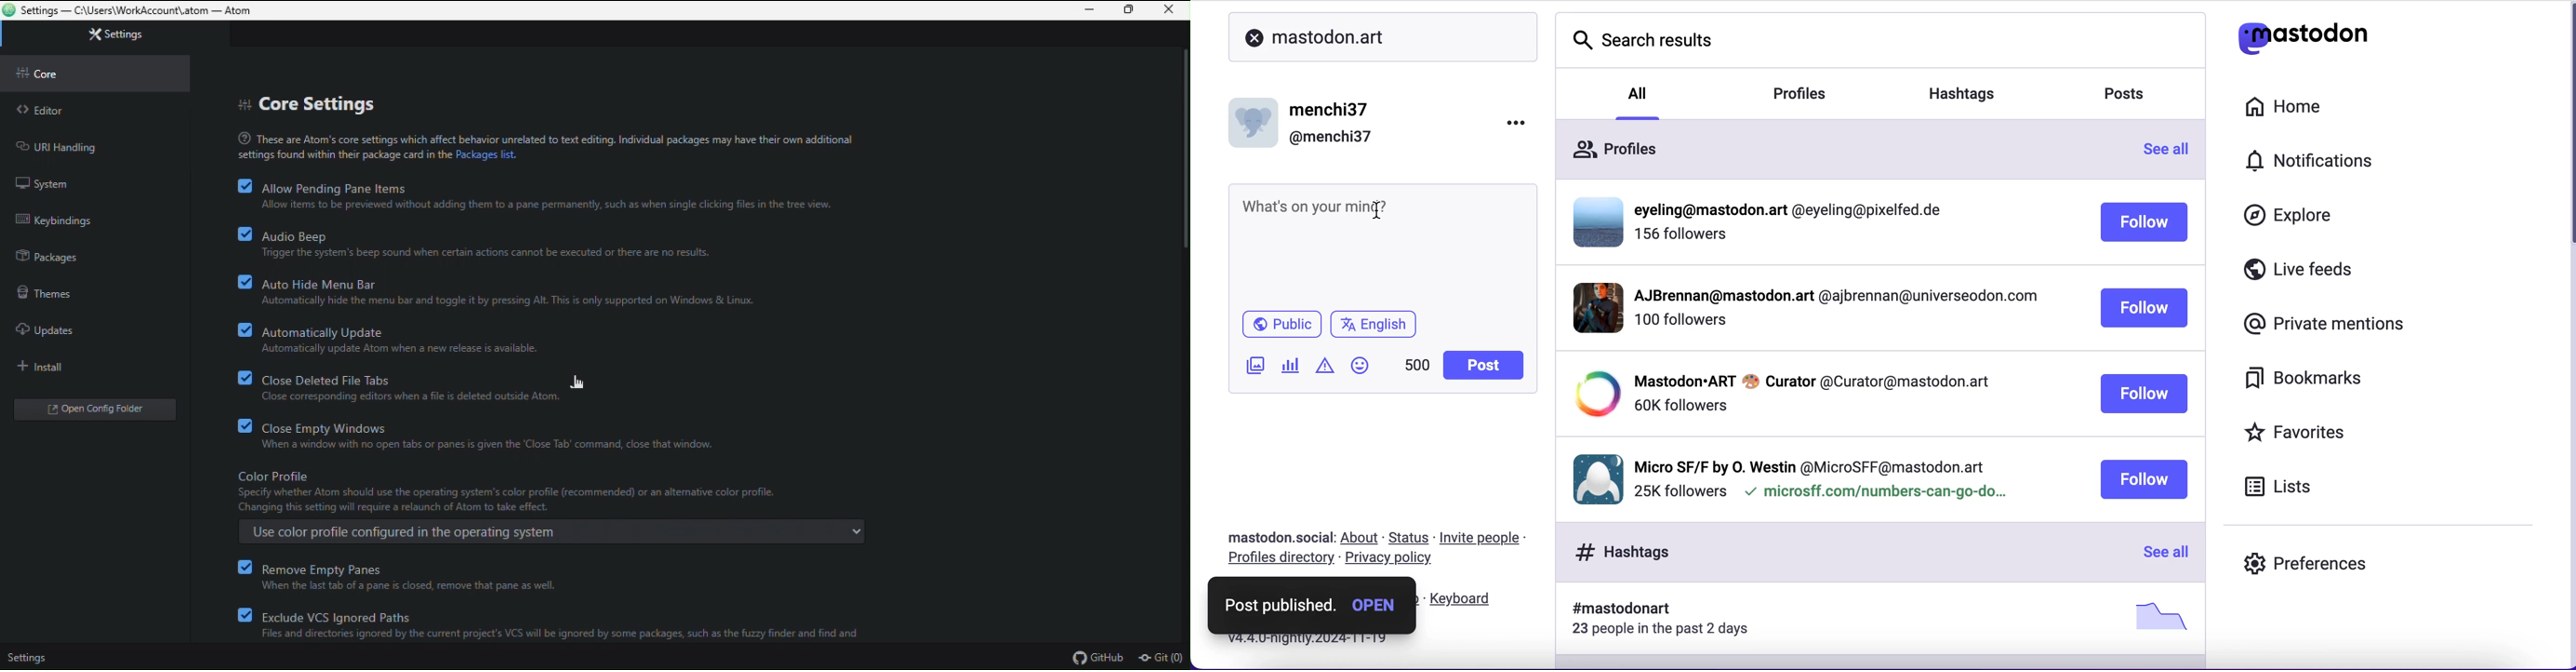  What do you see at coordinates (2156, 616) in the screenshot?
I see `picture` at bounding box center [2156, 616].